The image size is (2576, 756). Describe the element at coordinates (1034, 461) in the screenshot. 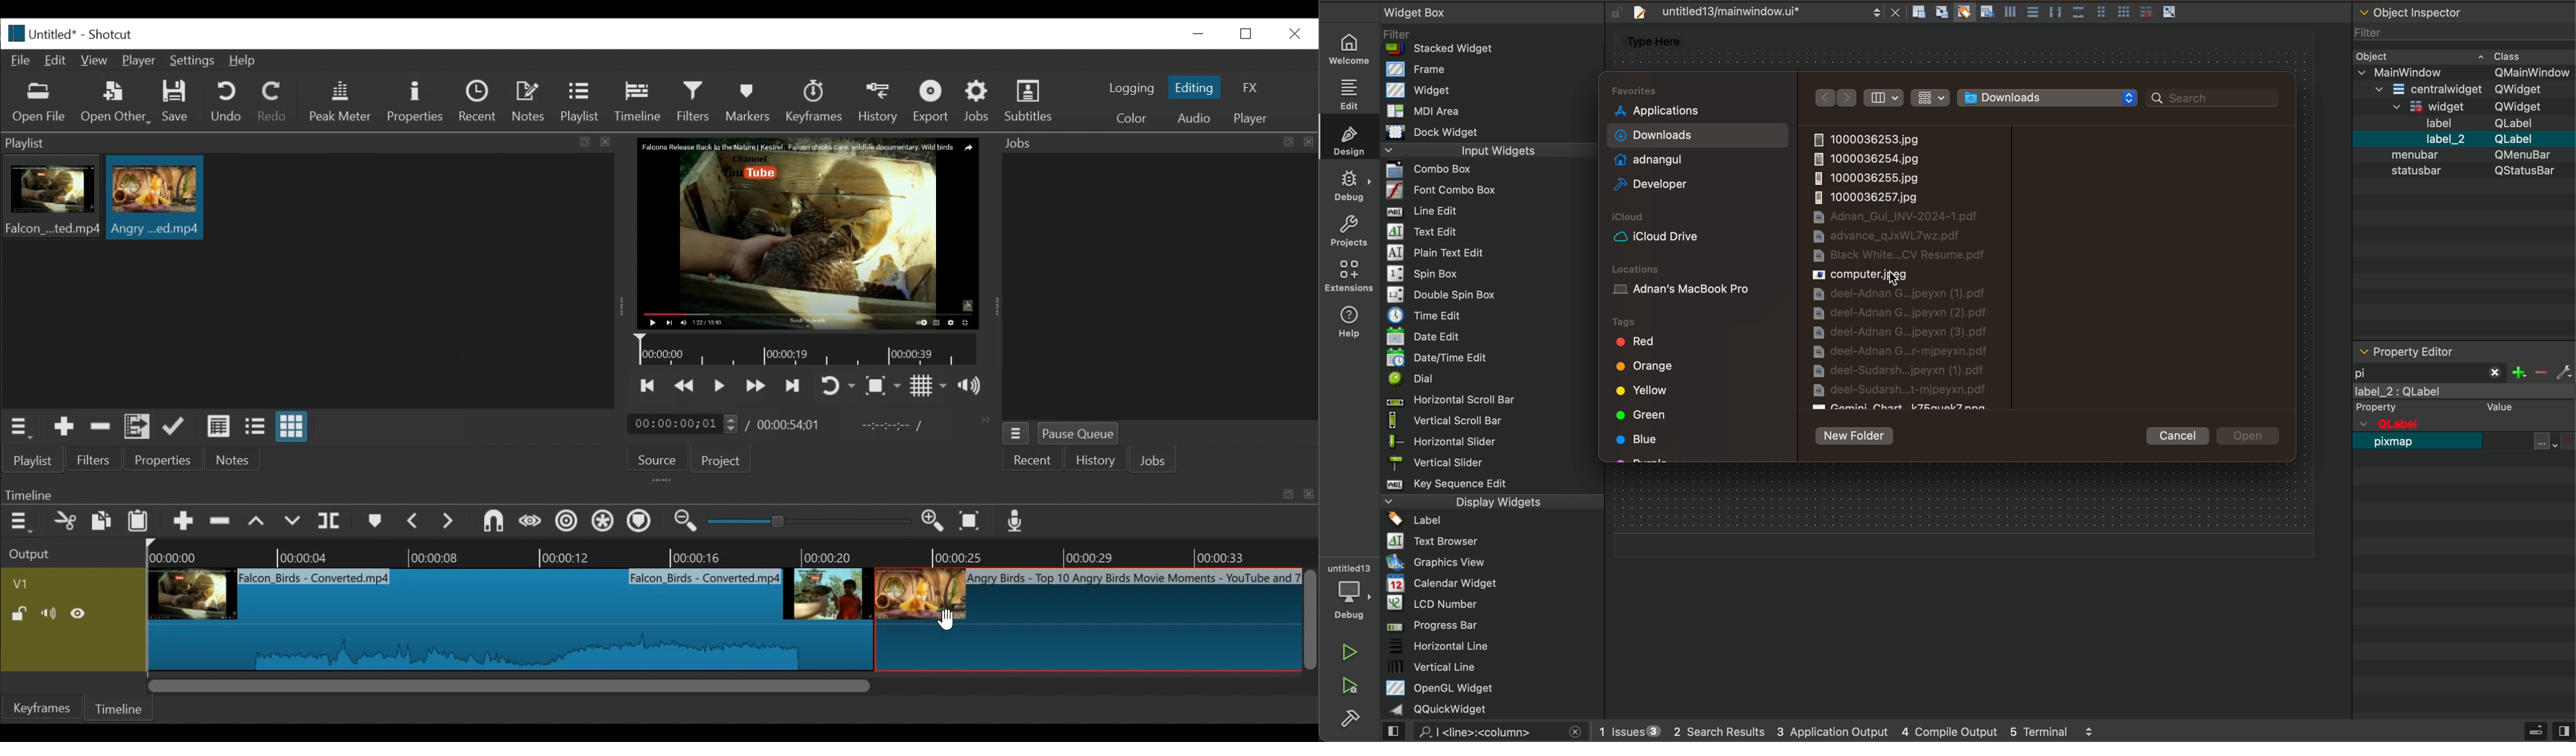

I see `Recent` at that location.